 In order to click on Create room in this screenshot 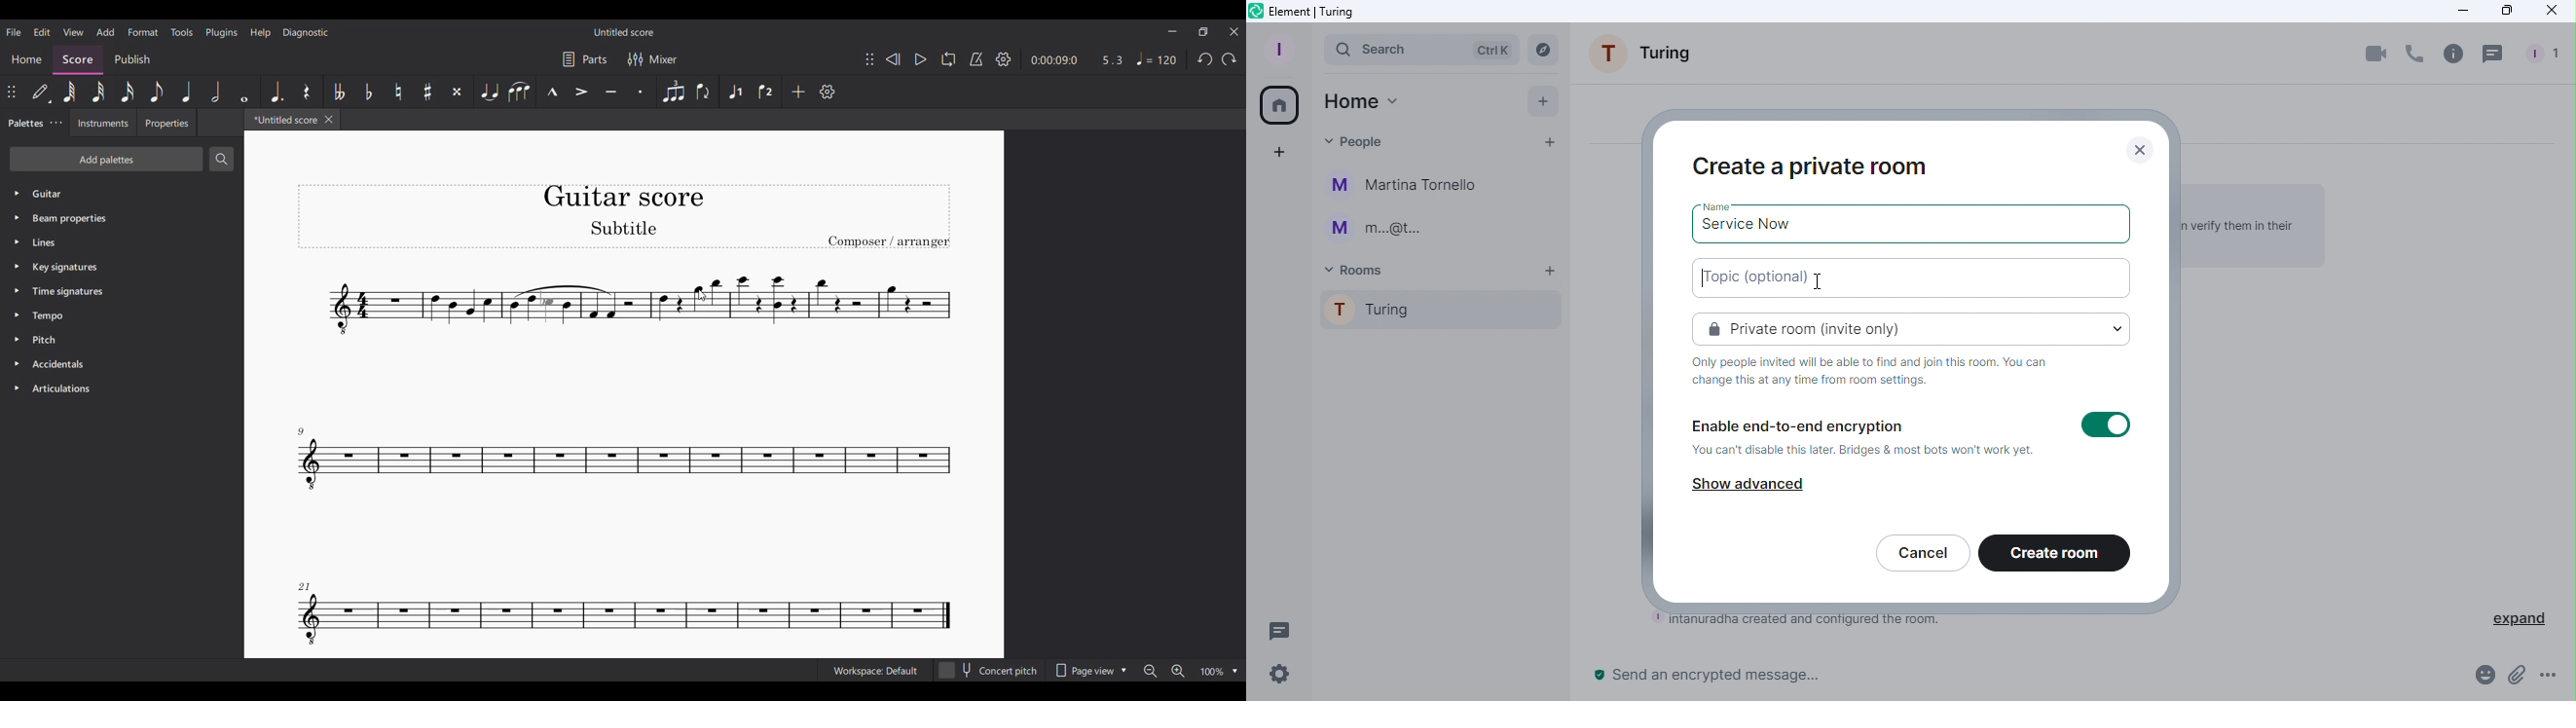, I will do `click(2056, 555)`.